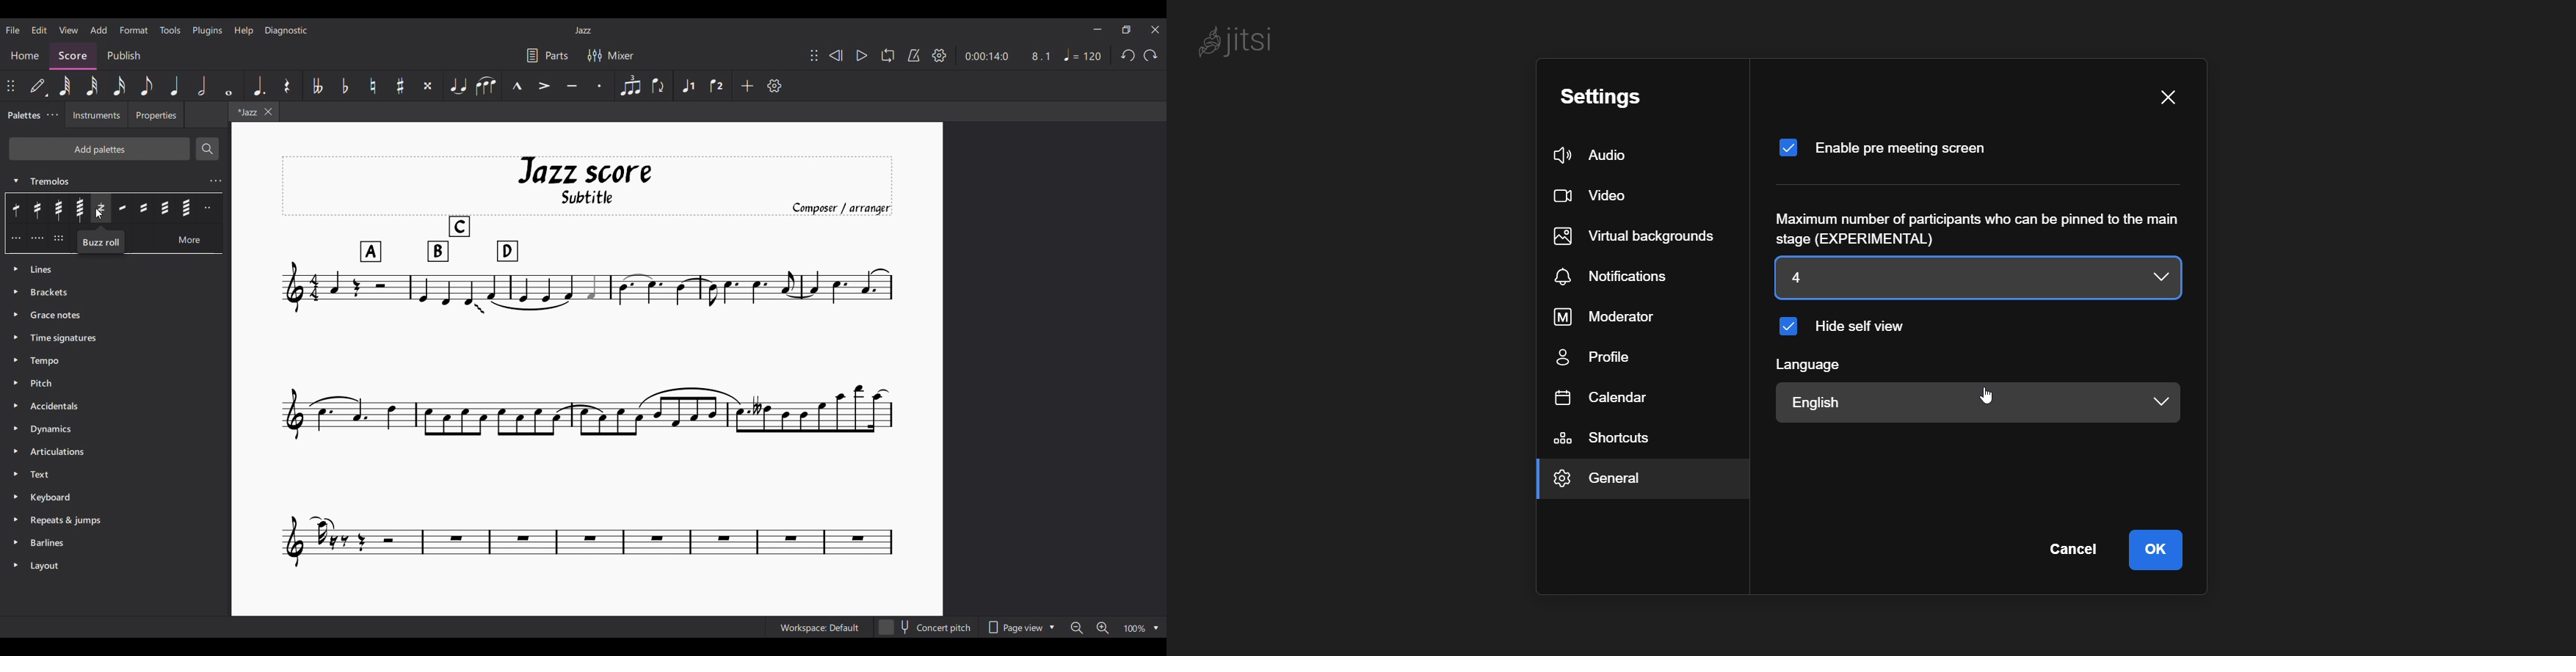  Describe the element at coordinates (58, 238) in the screenshot. I see `Divide measured Tremolo by 6` at that location.